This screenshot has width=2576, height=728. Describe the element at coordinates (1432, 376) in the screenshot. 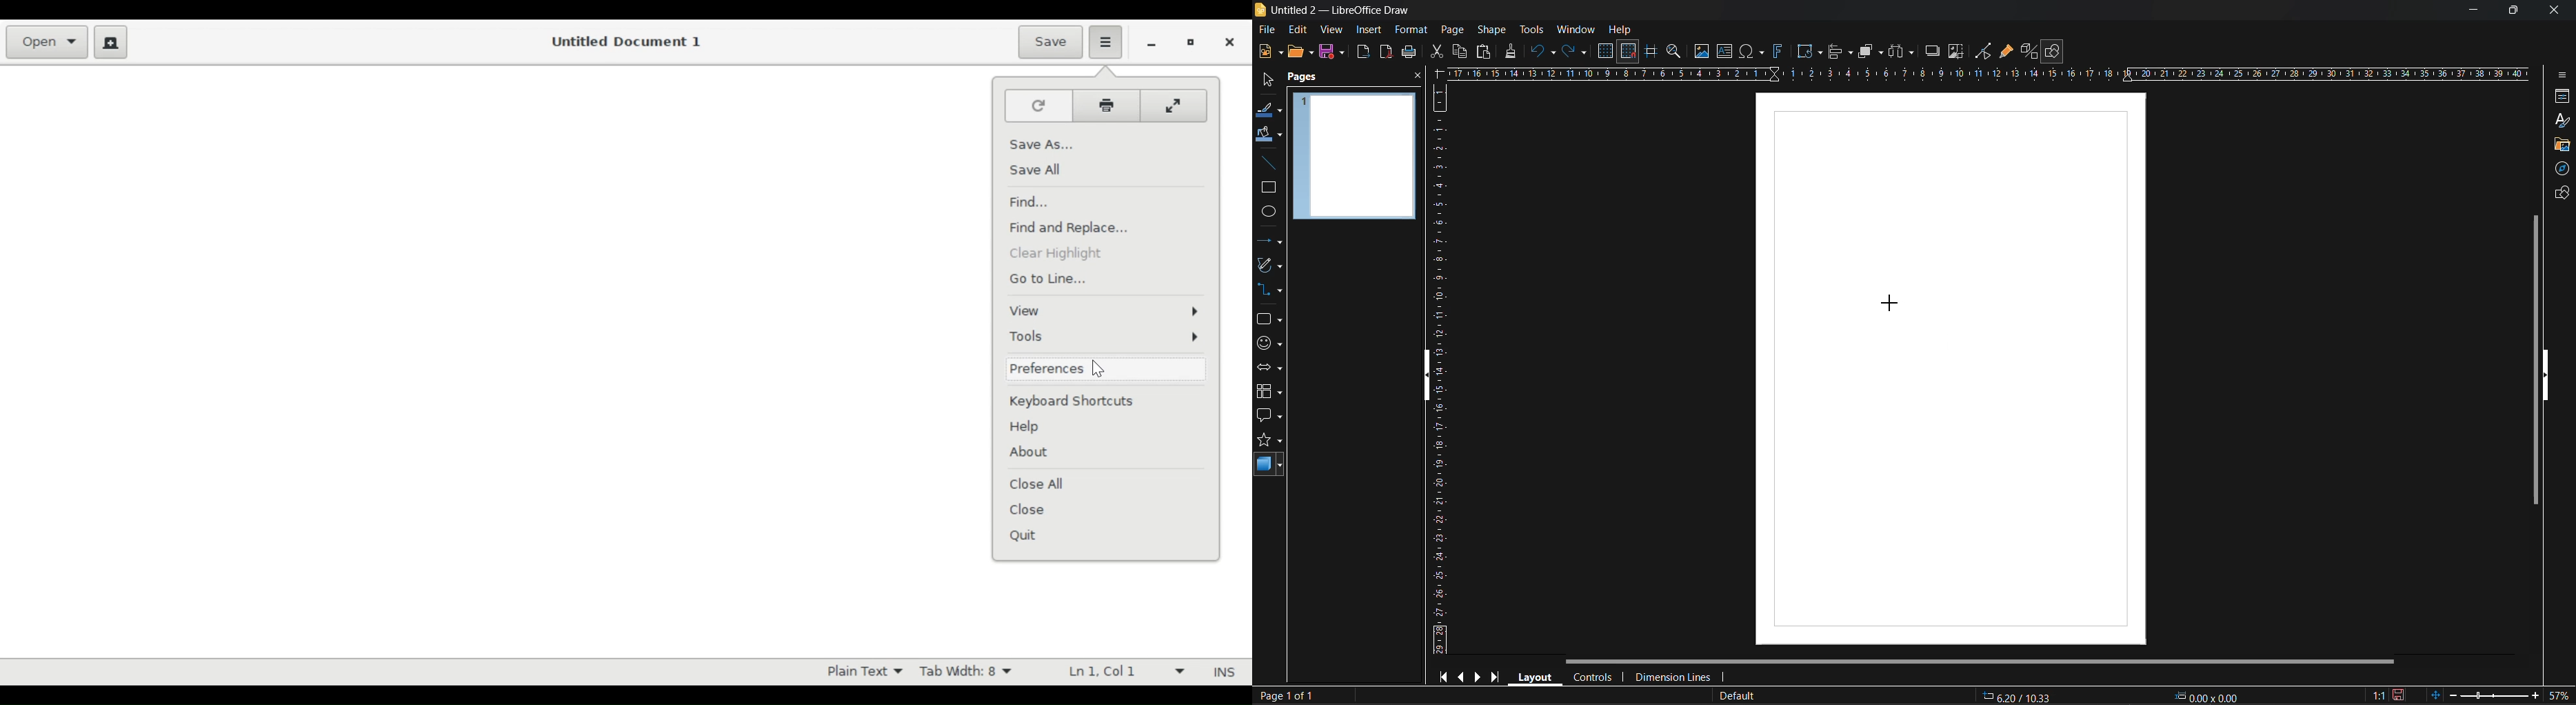

I see `hide` at that location.